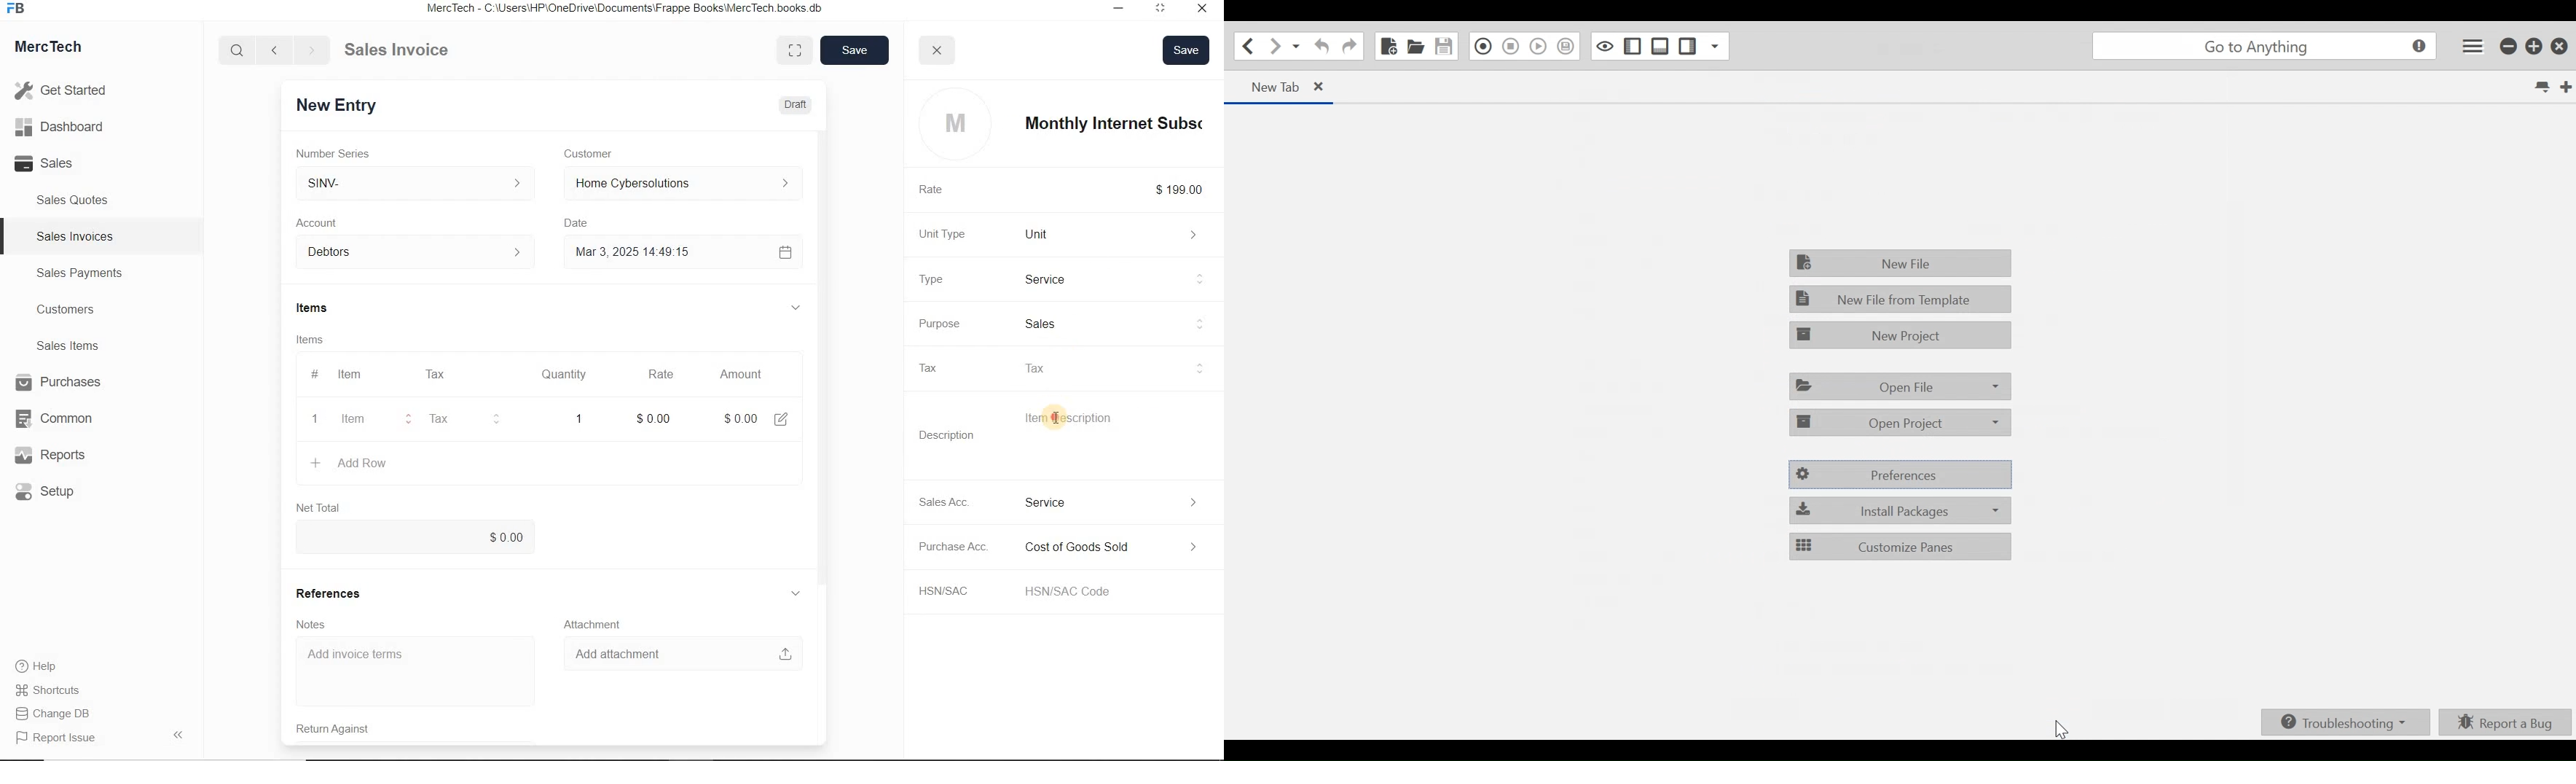  What do you see at coordinates (935, 50) in the screenshot?
I see `close` at bounding box center [935, 50].